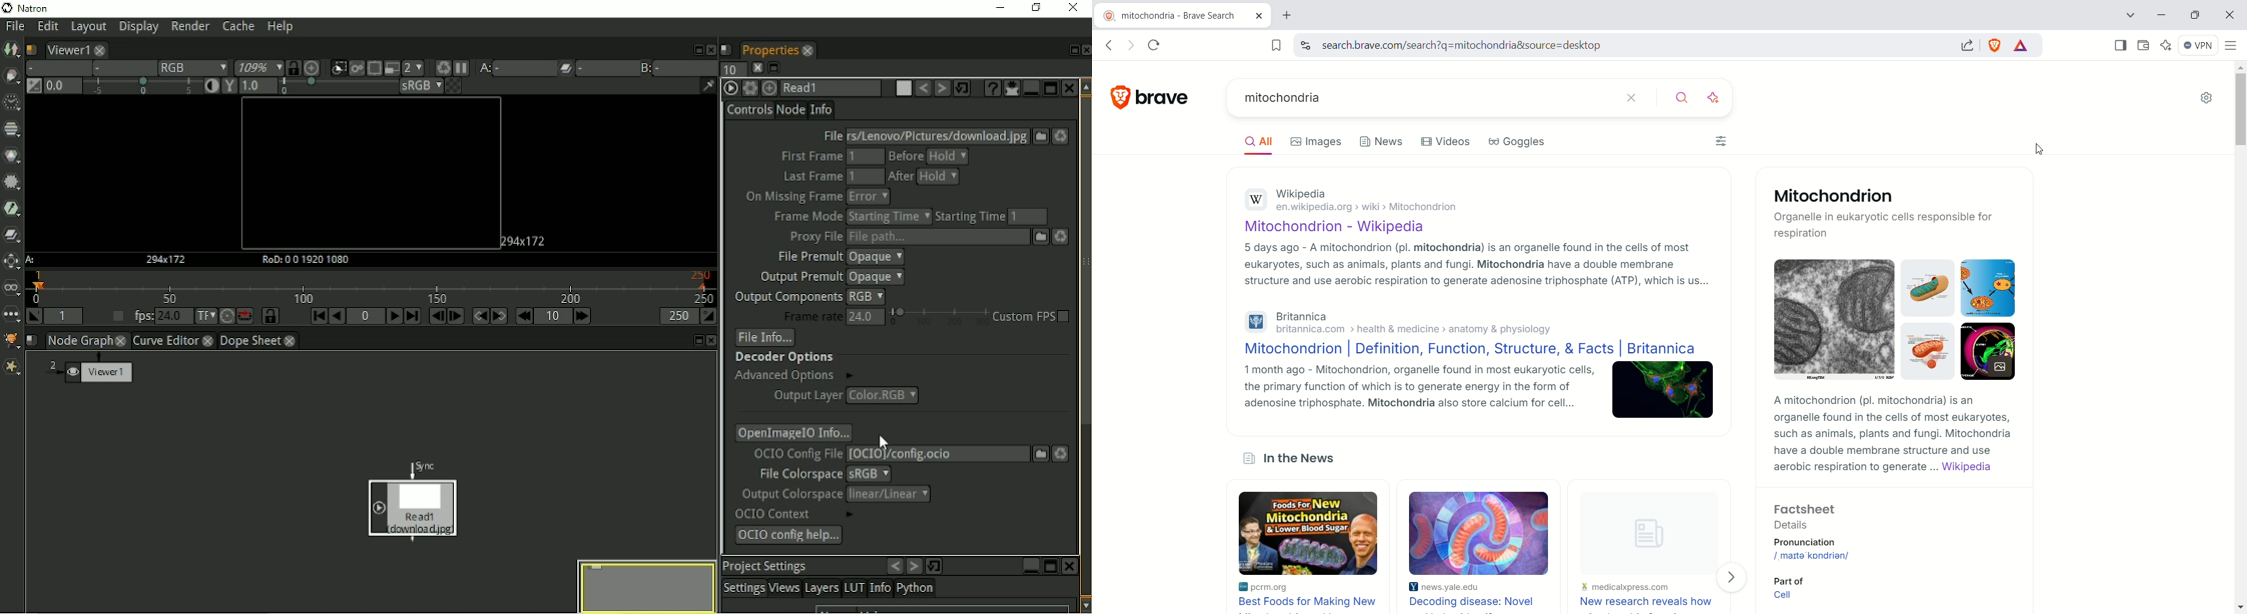  I want to click on mitochondria, so click(1423, 98).